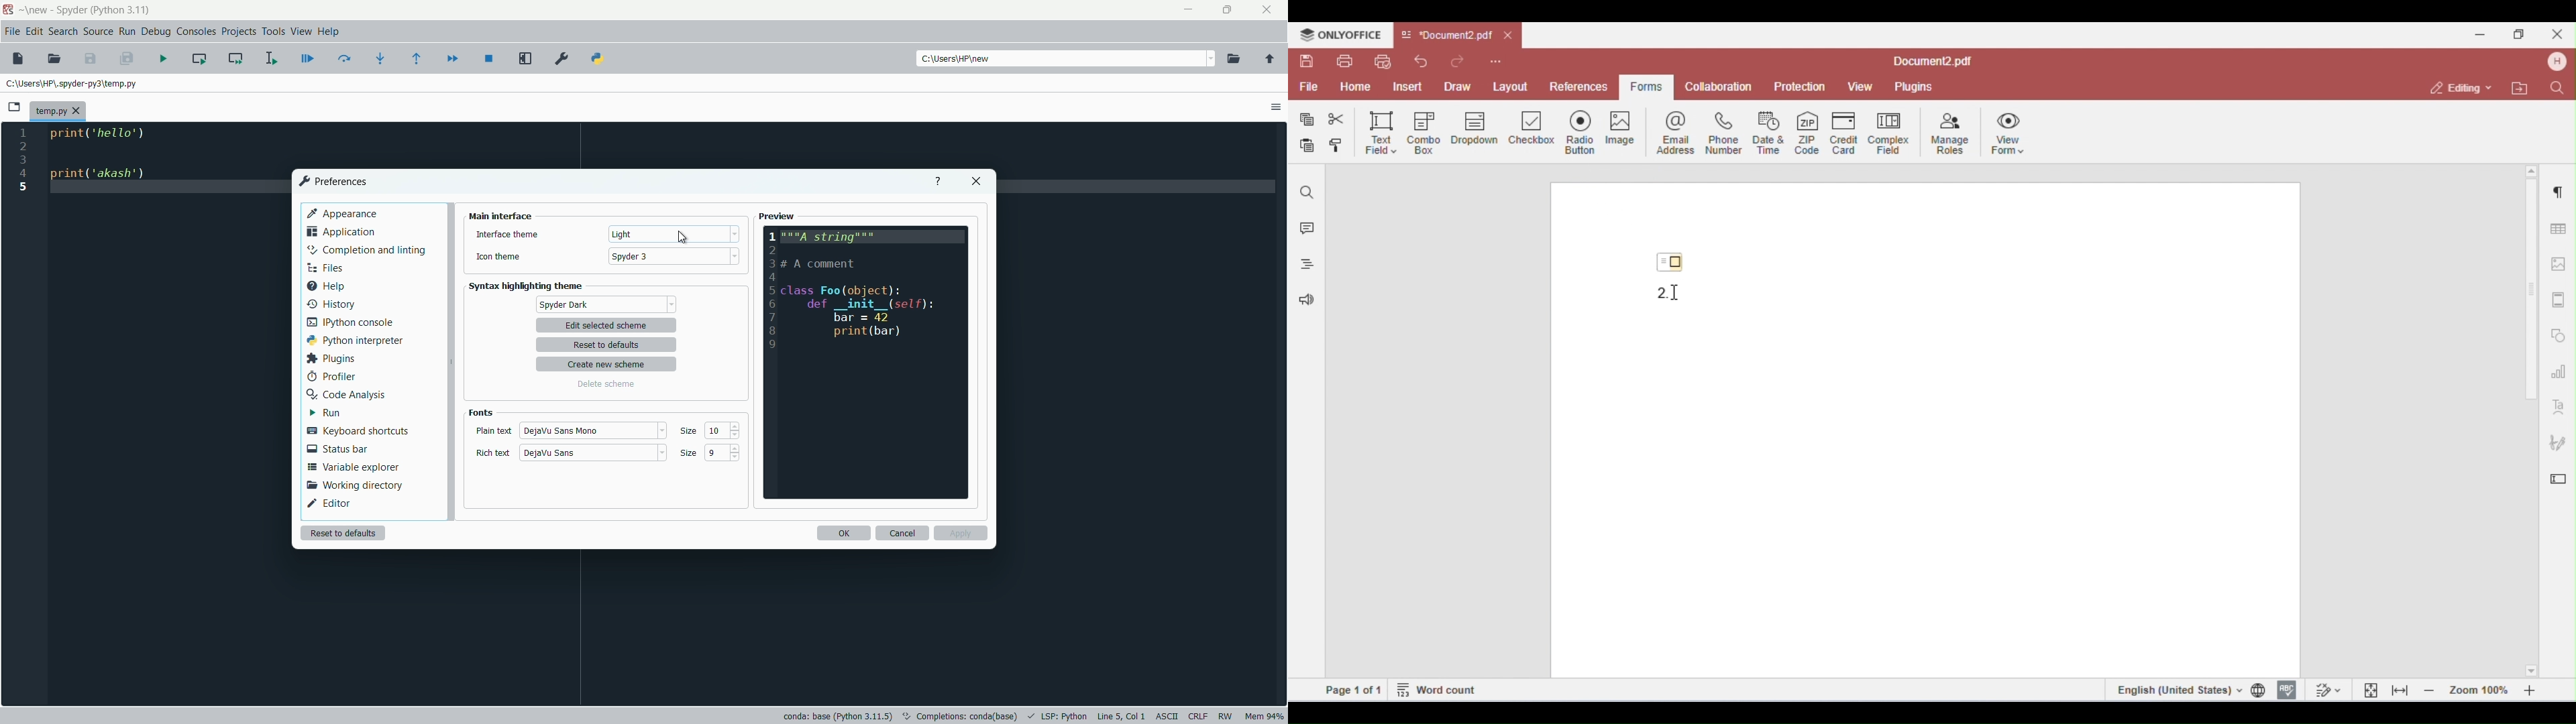 The image size is (2576, 728). What do you see at coordinates (344, 394) in the screenshot?
I see `code analysis` at bounding box center [344, 394].